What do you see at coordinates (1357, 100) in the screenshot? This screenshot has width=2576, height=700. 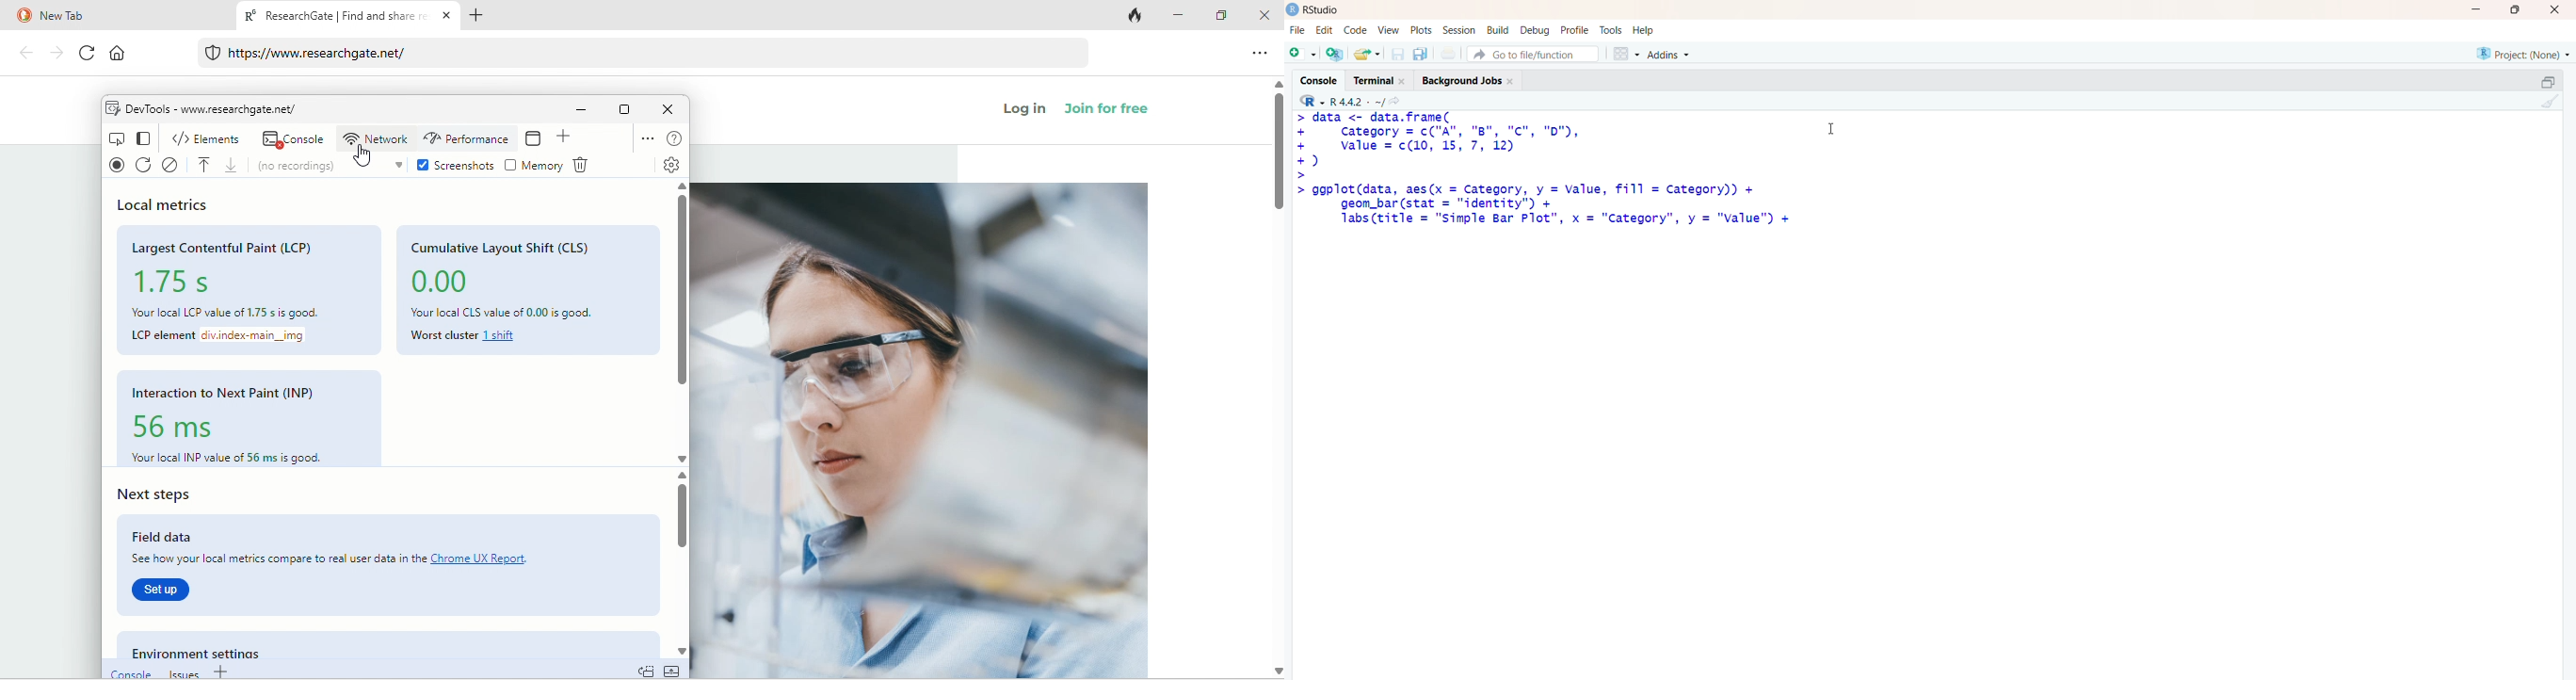 I see ` R language version - R 4.4.2` at bounding box center [1357, 100].